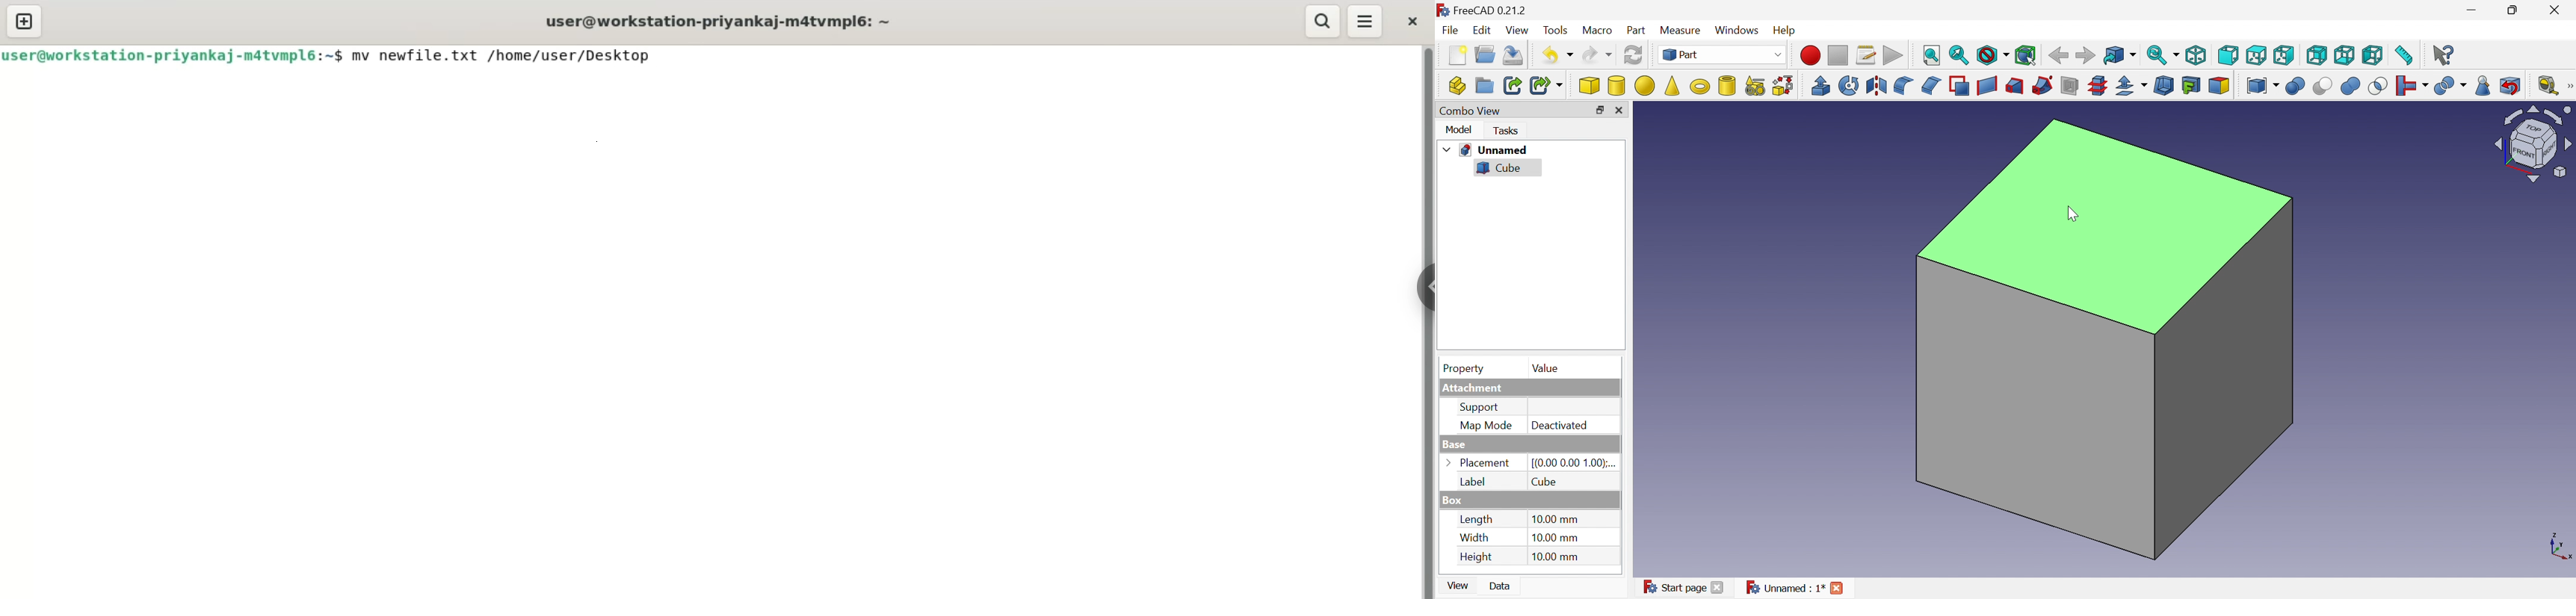 The image size is (2576, 616). I want to click on Label, so click(1473, 481).